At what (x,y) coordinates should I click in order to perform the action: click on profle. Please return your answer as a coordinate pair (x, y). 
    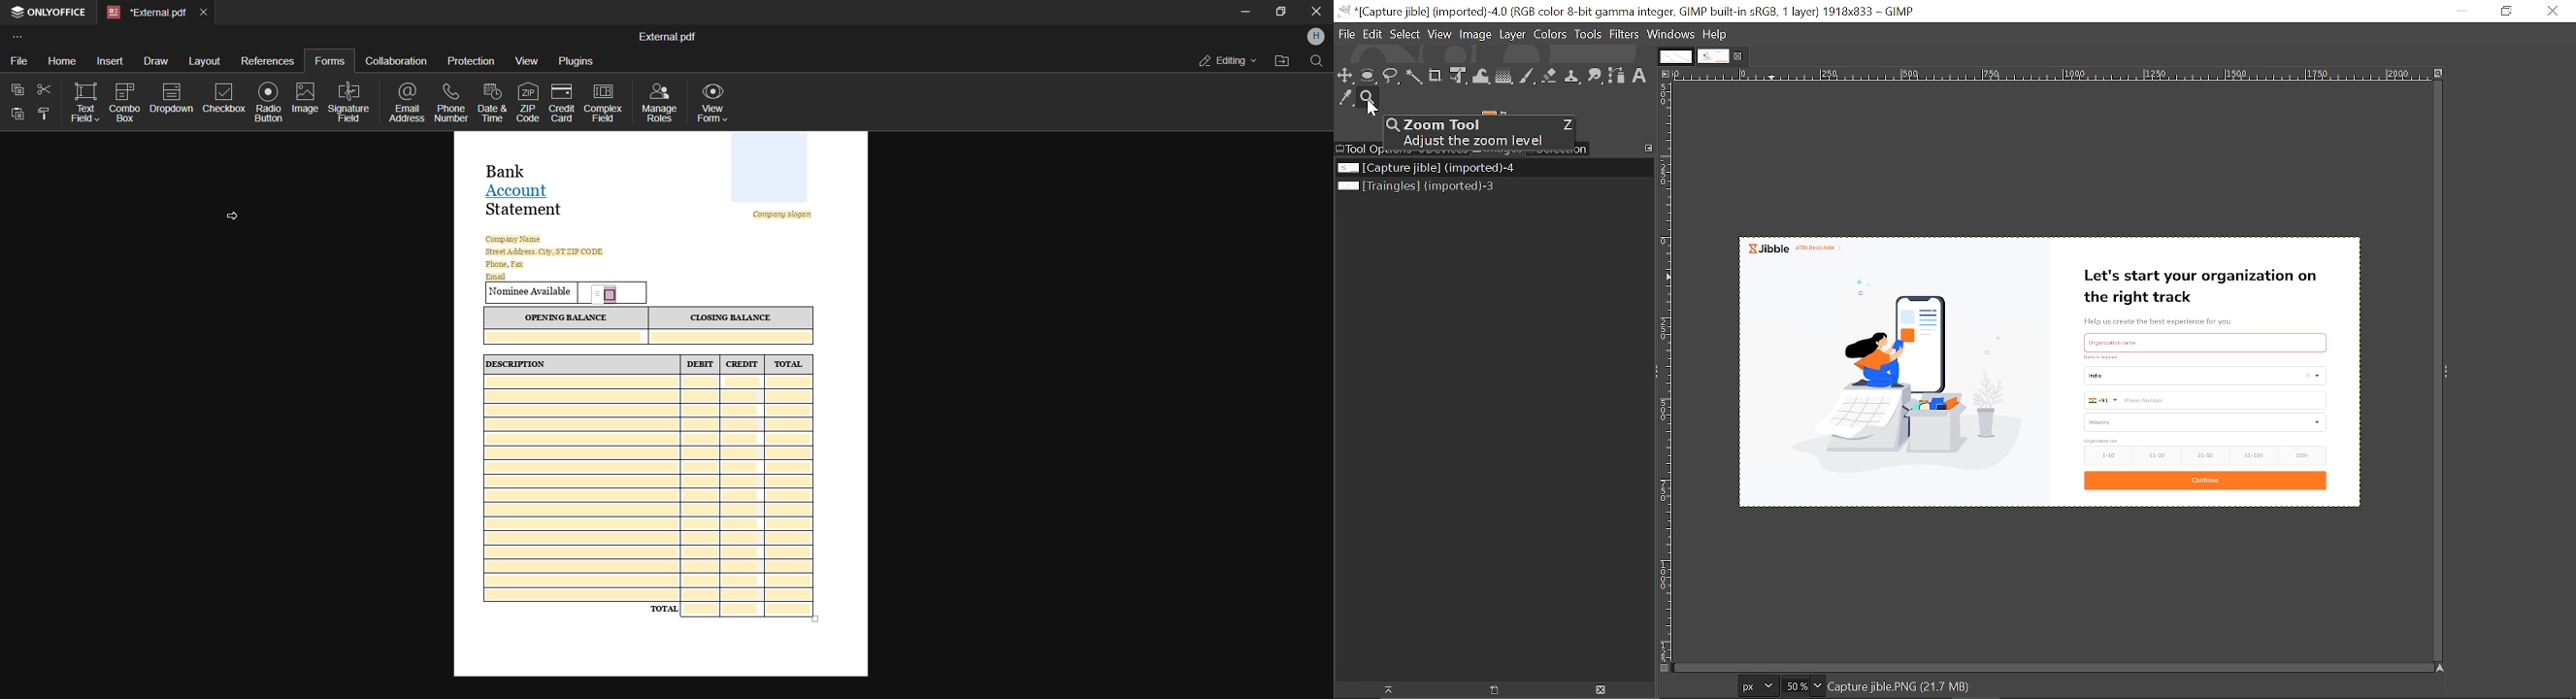
    Looking at the image, I should click on (1316, 37).